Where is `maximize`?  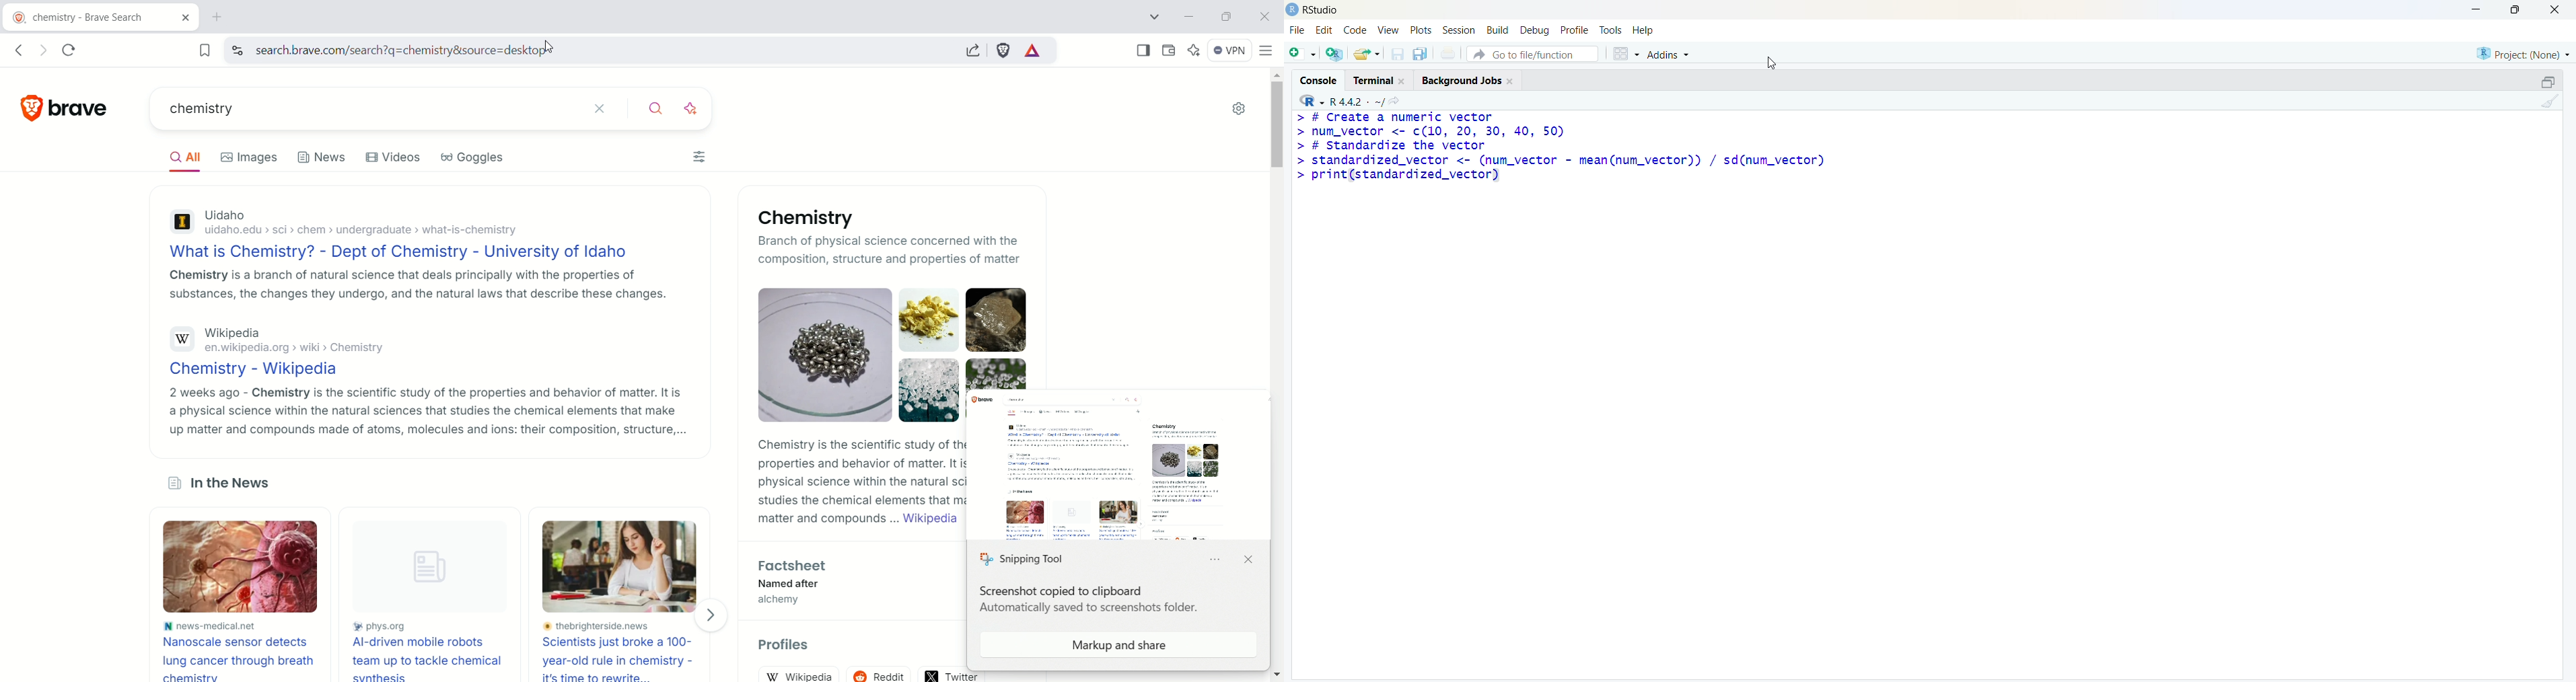 maximize is located at coordinates (1226, 15).